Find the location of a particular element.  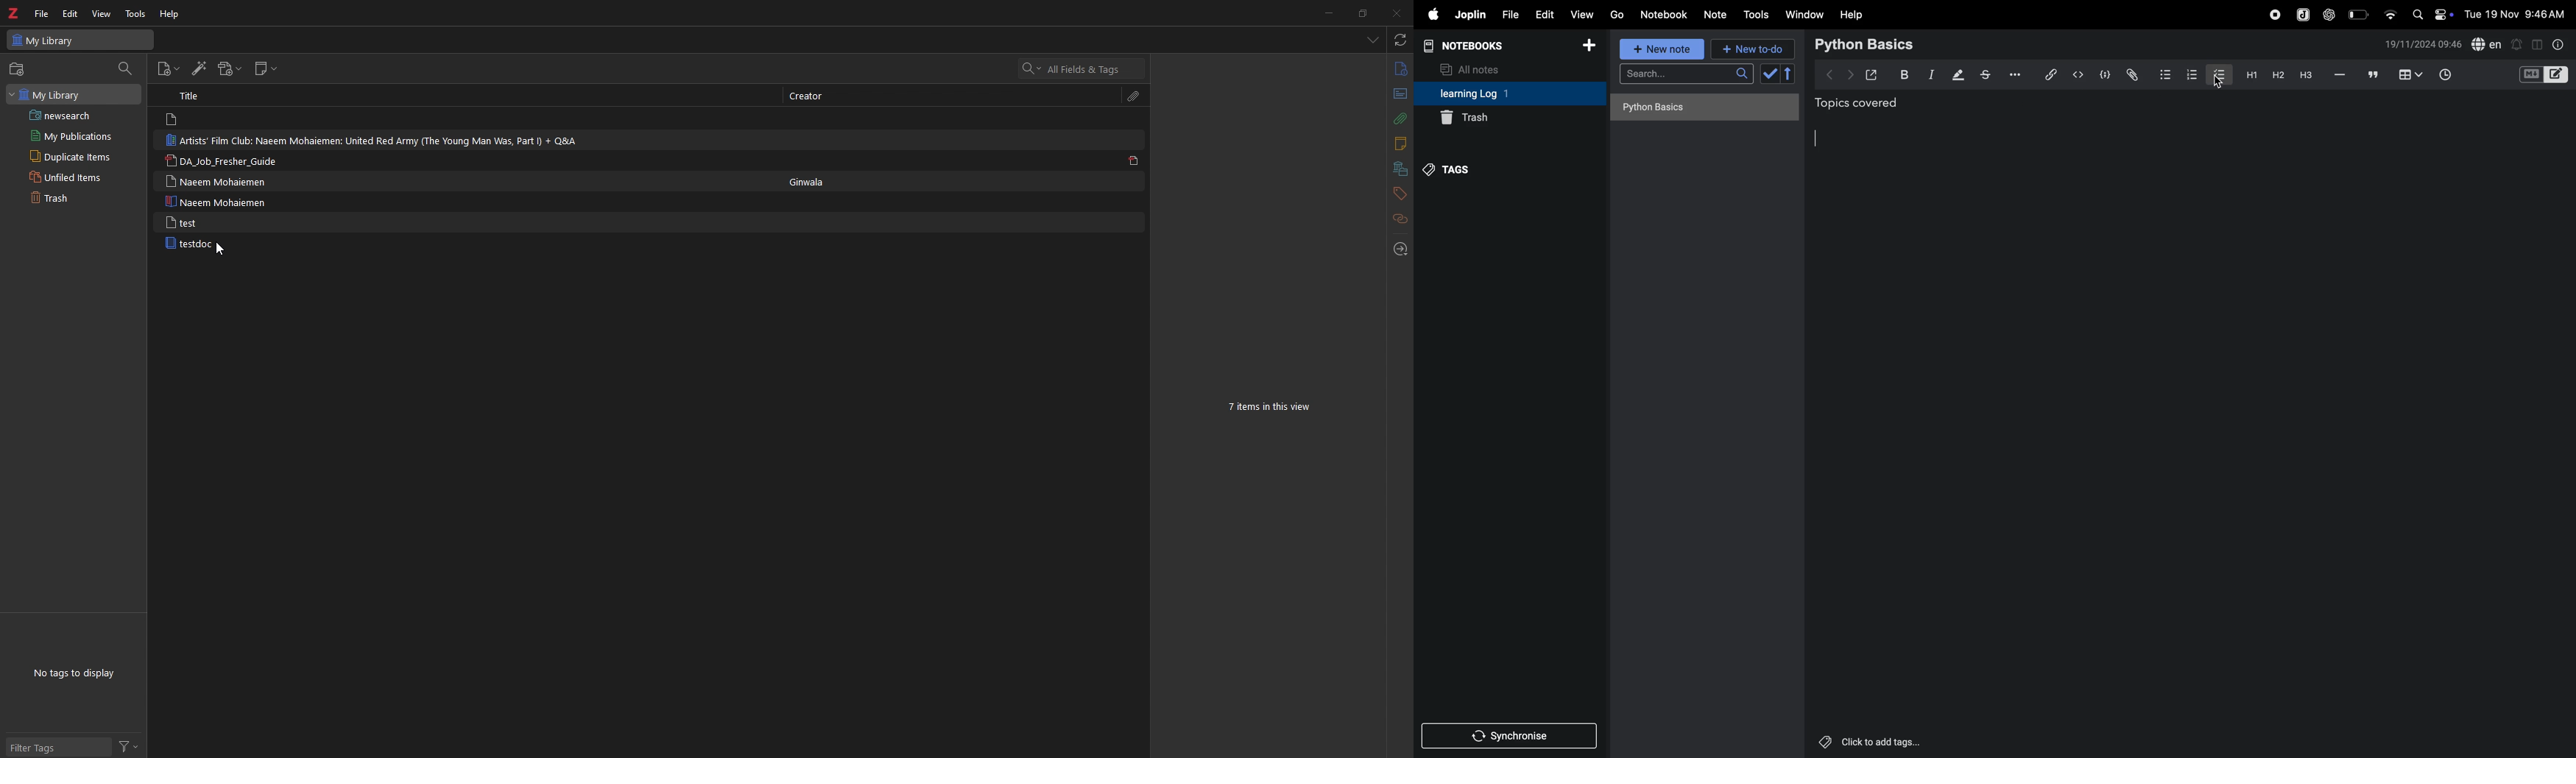

go is located at coordinates (1616, 14).